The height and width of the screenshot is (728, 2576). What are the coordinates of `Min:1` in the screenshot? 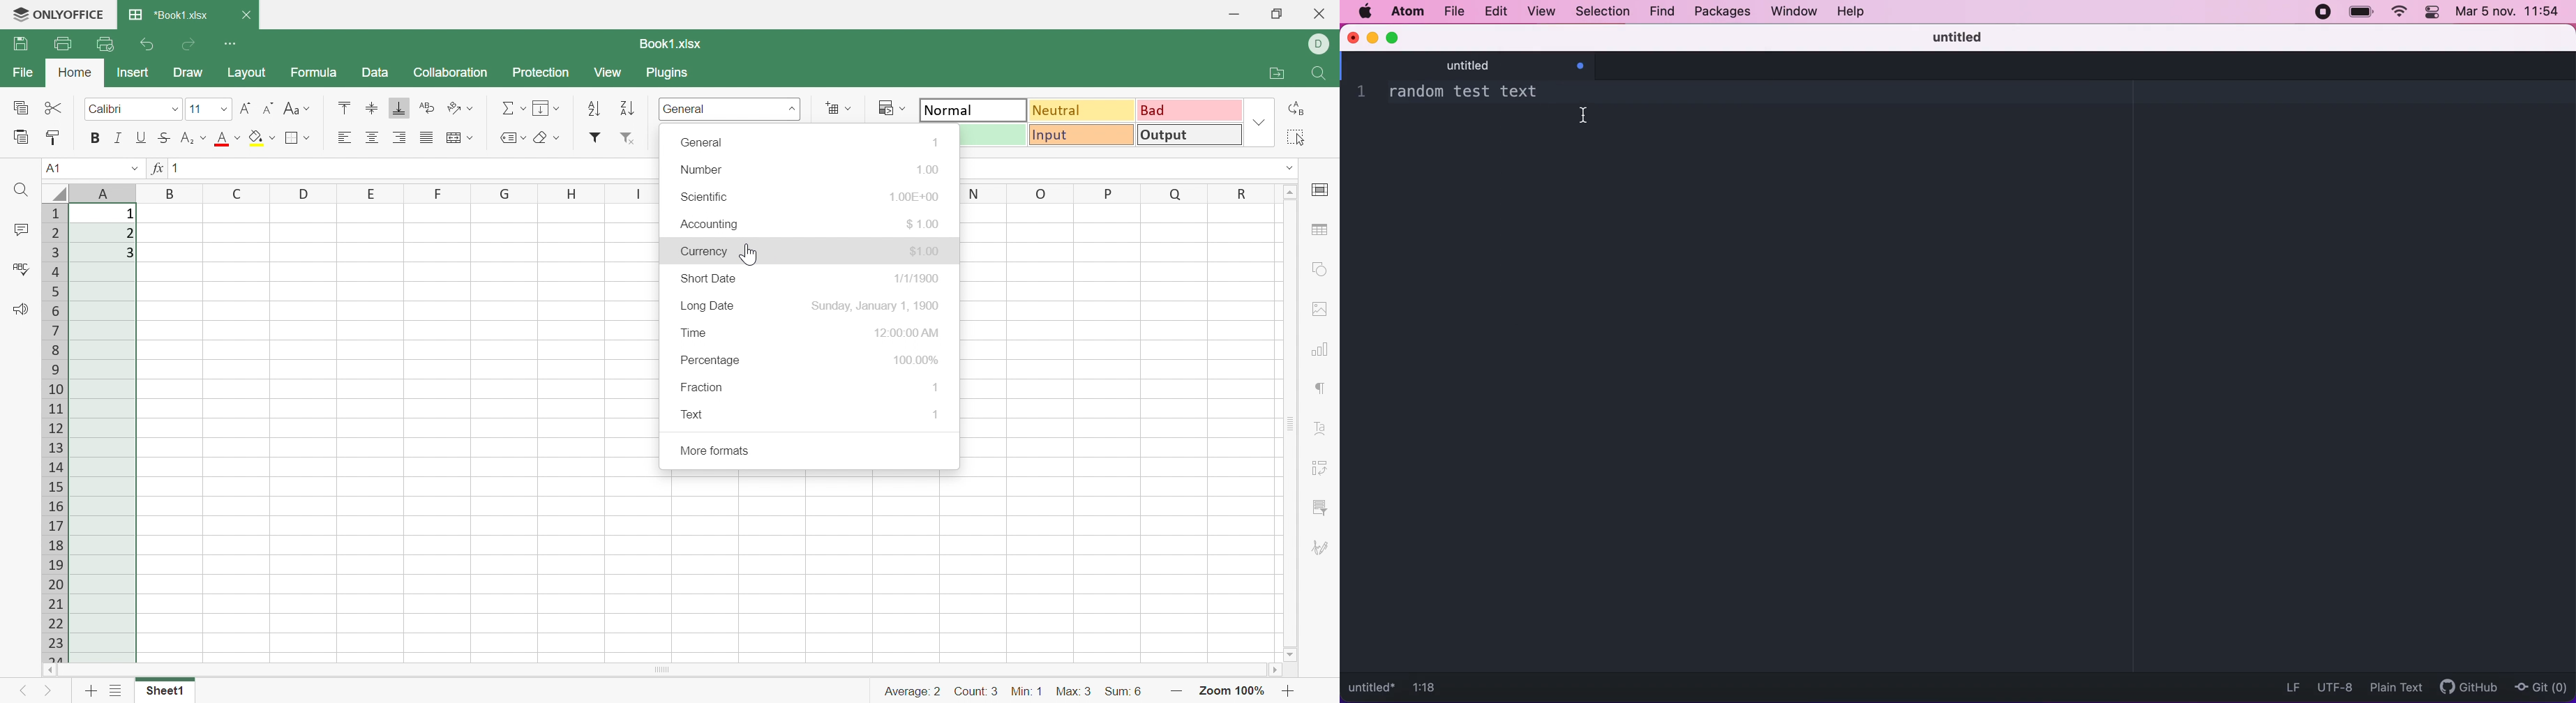 It's located at (1026, 691).